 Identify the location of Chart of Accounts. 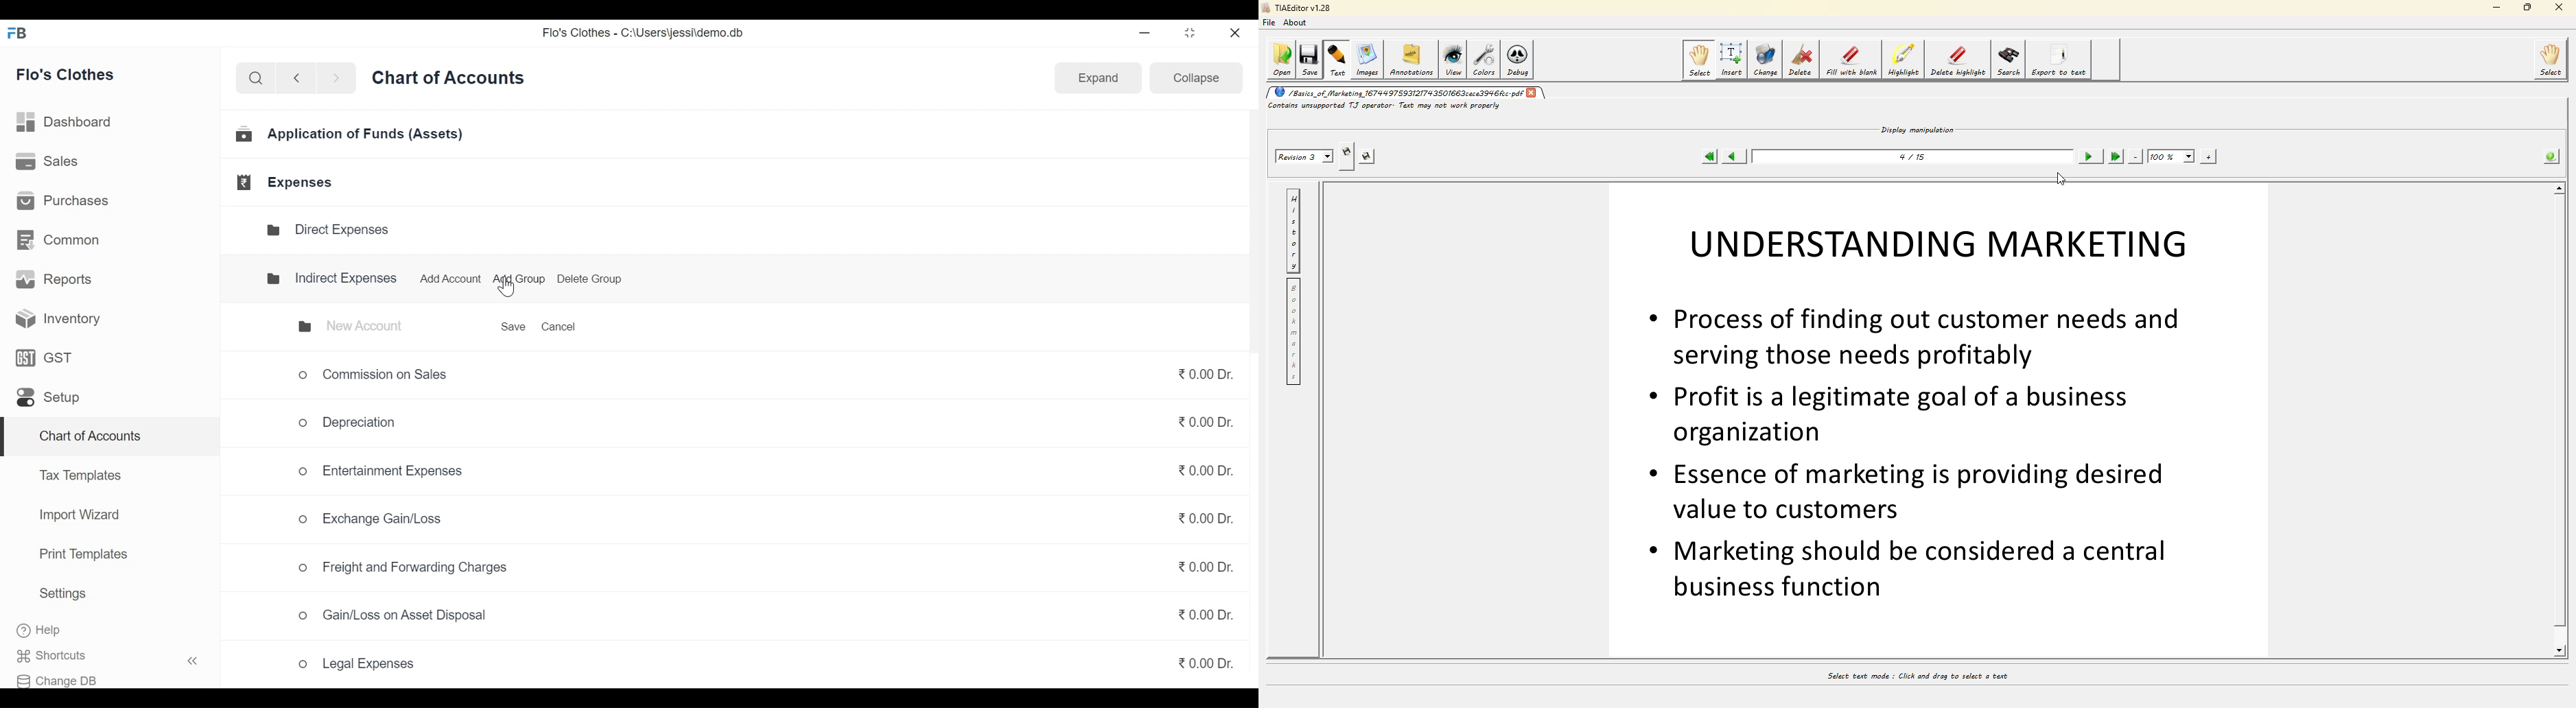
(451, 82).